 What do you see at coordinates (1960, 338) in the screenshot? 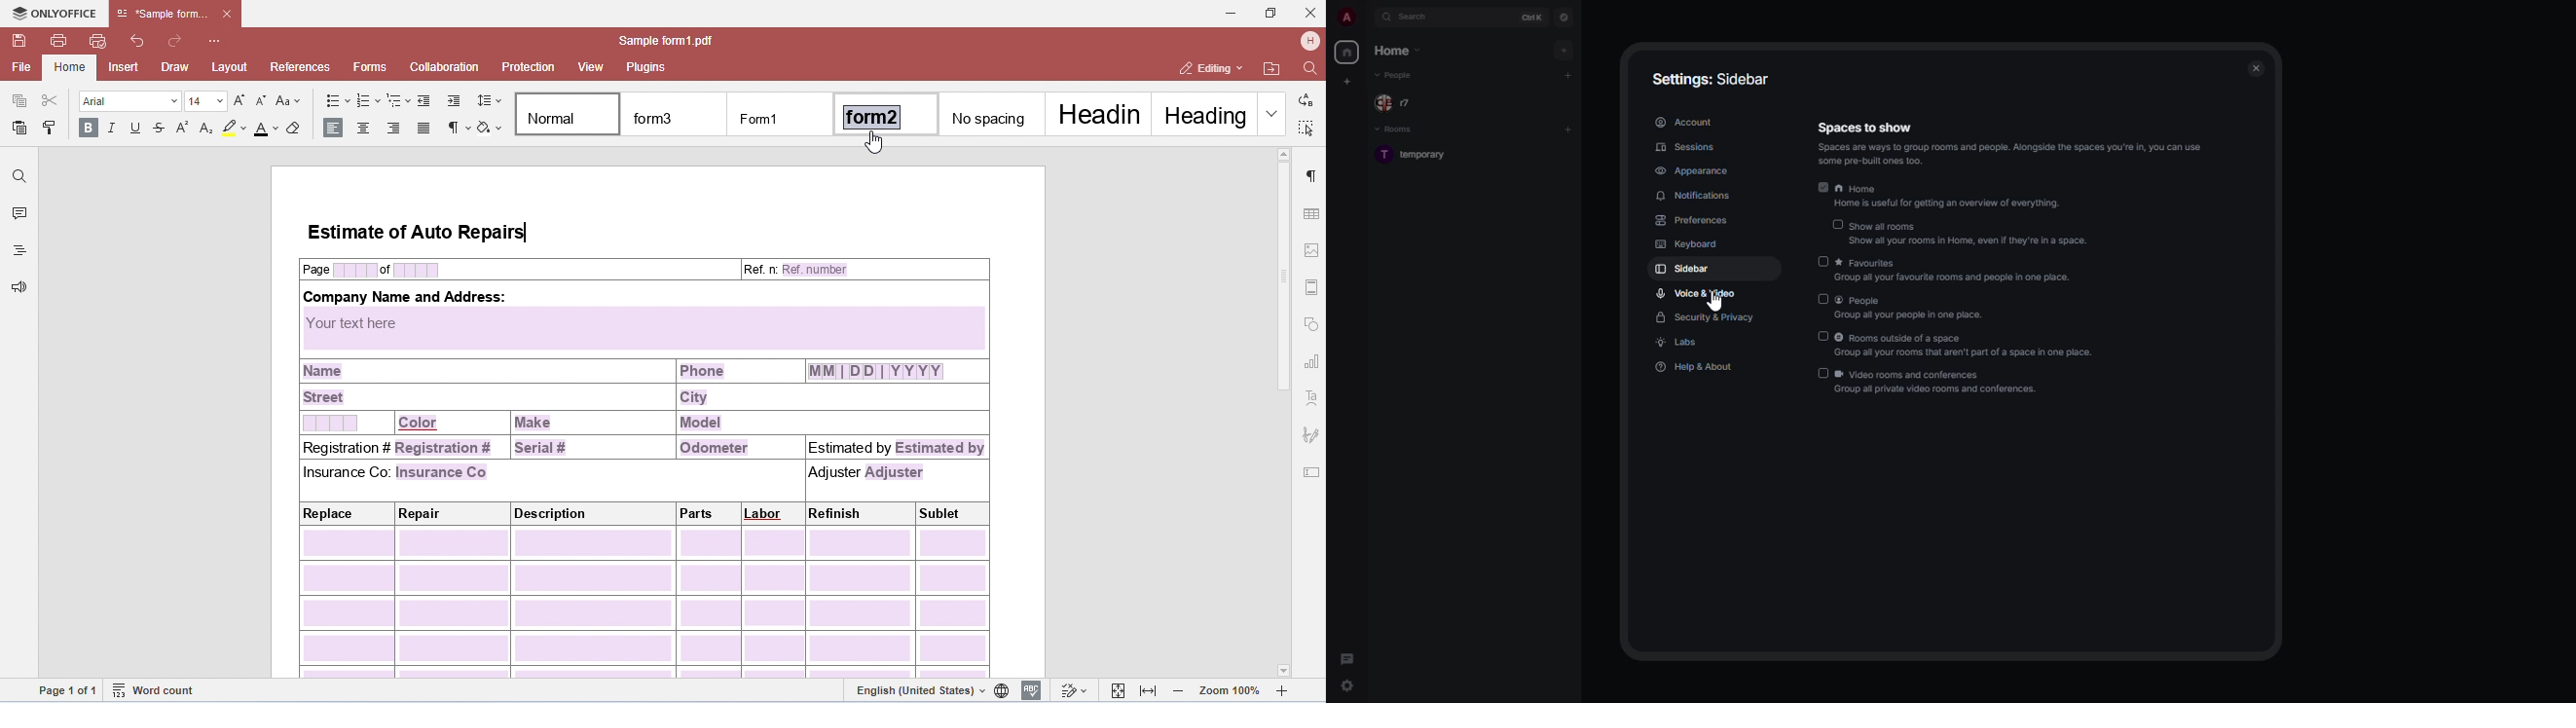
I see `rooms outside of a space` at bounding box center [1960, 338].